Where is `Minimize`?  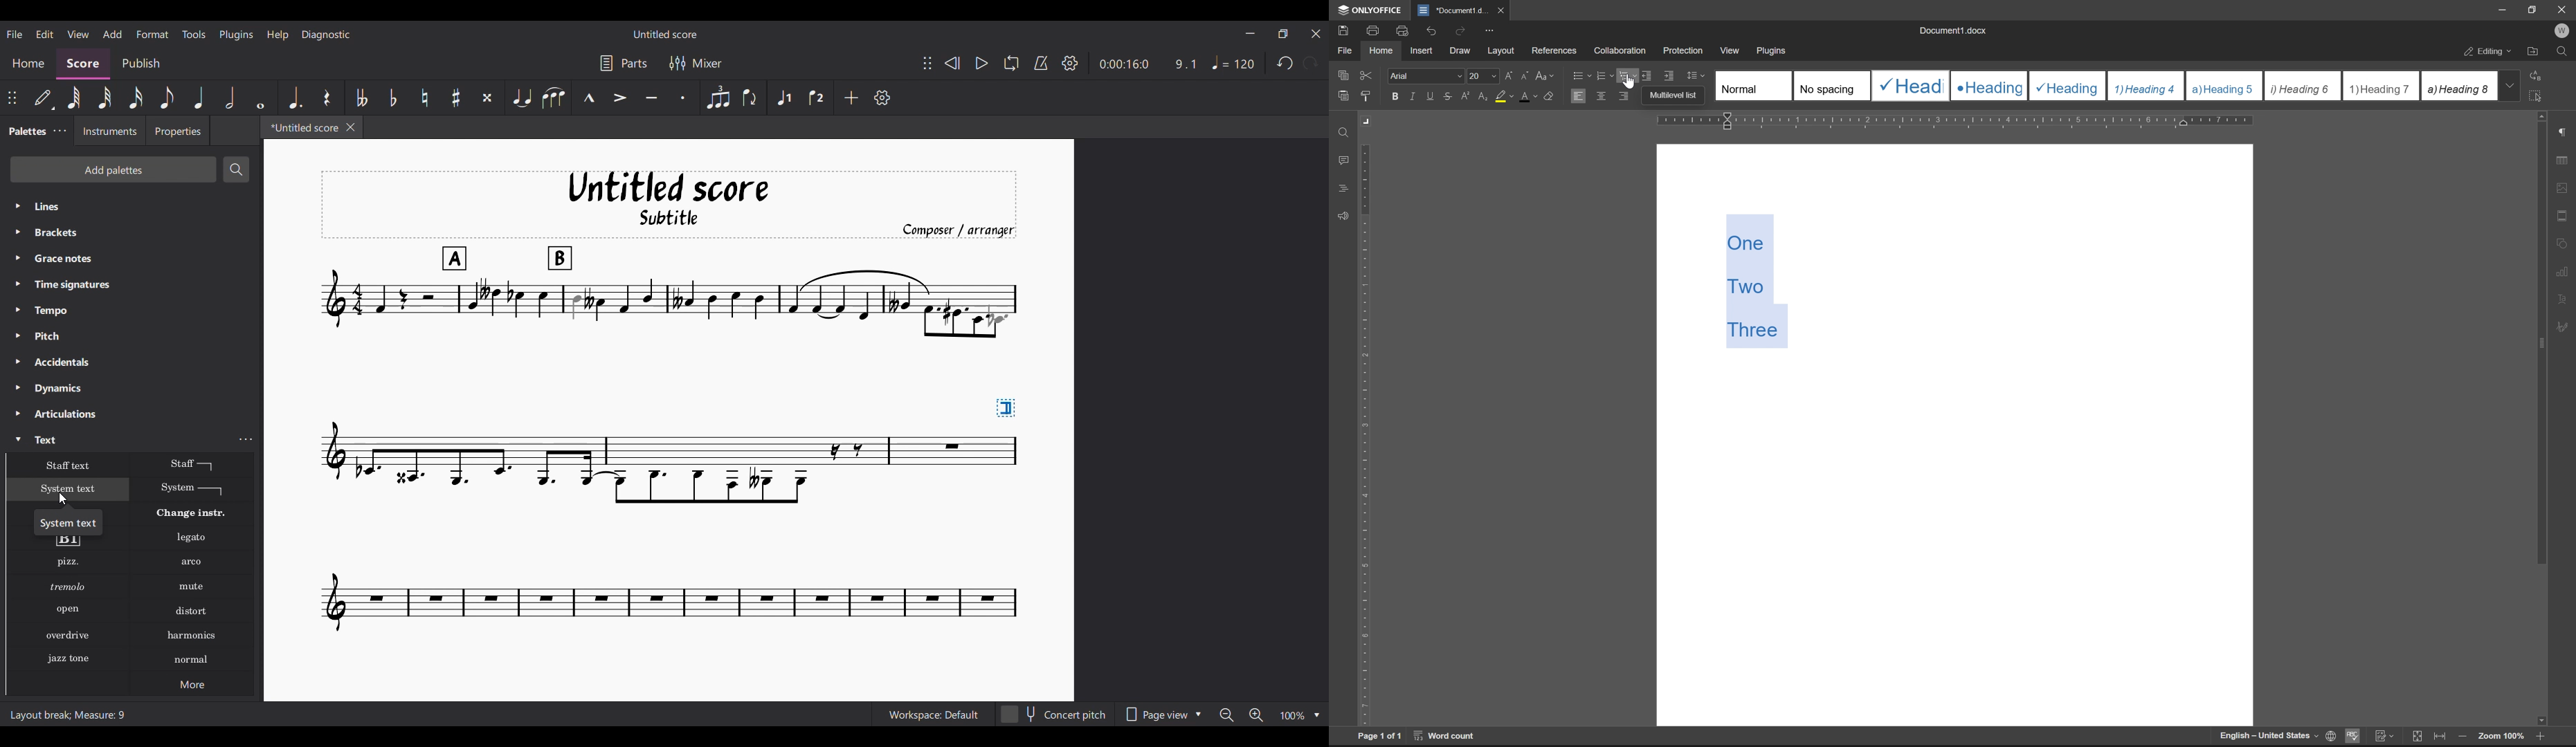
Minimize is located at coordinates (1251, 33).